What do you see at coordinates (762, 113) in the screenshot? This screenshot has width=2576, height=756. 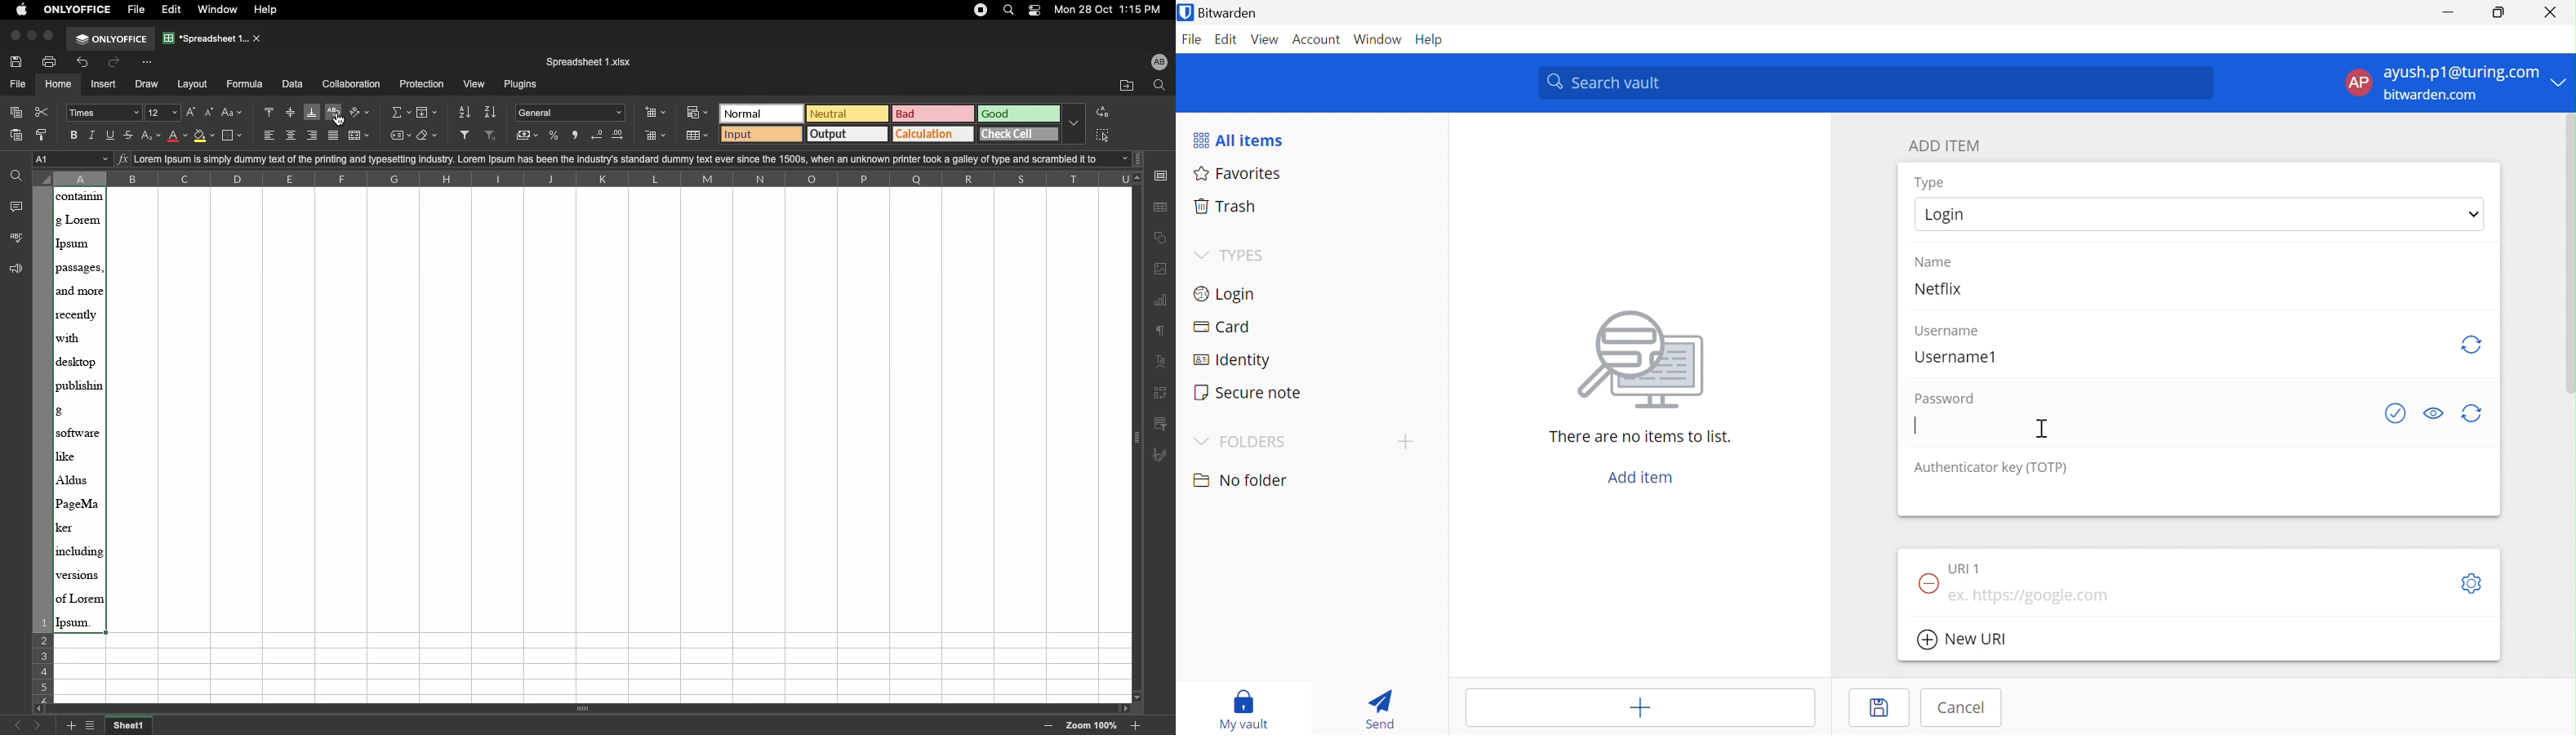 I see `Normal` at bounding box center [762, 113].